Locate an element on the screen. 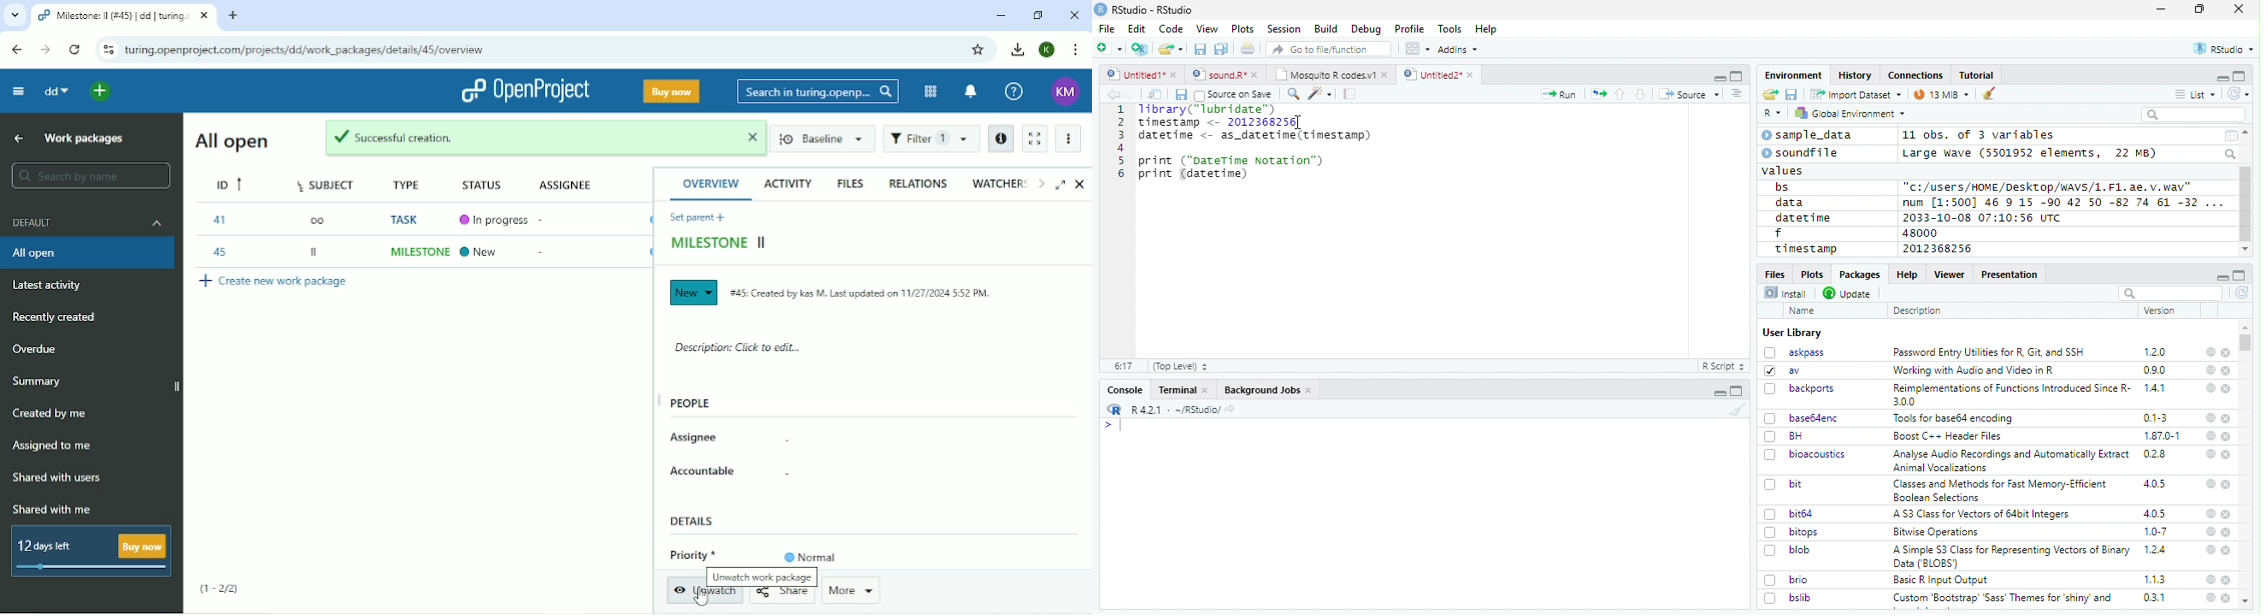  Search is located at coordinates (2232, 154).